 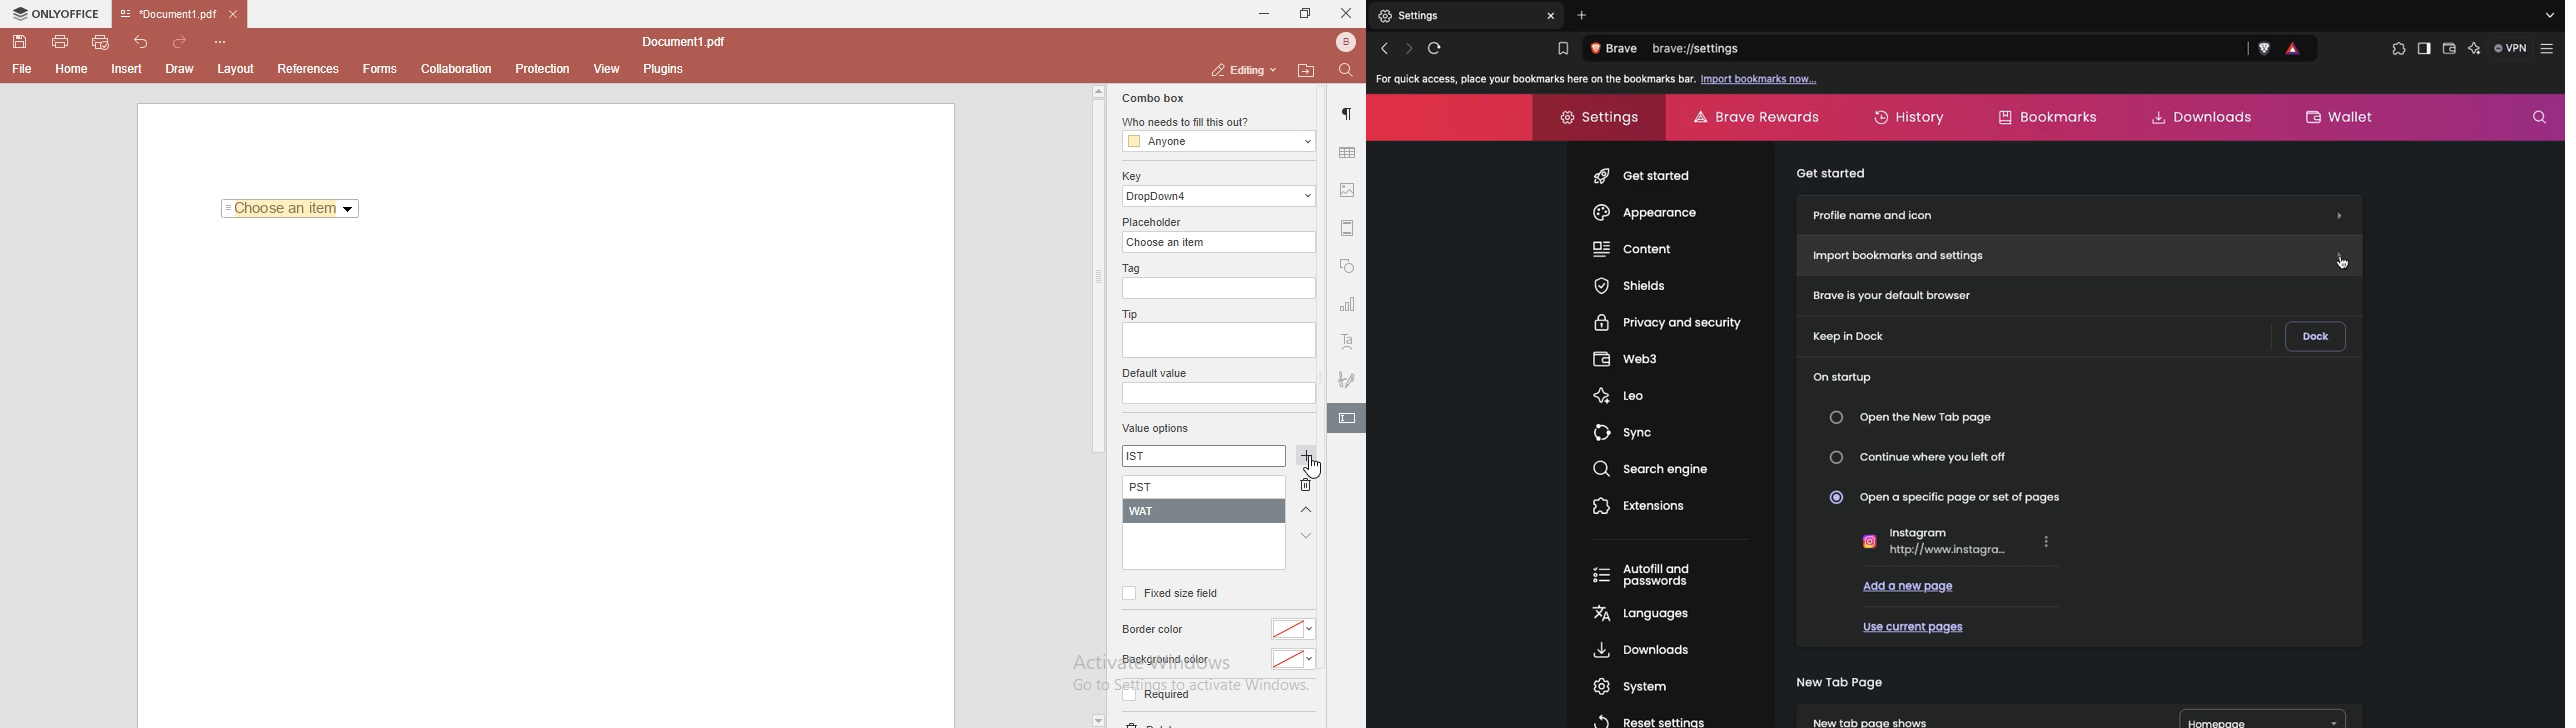 What do you see at coordinates (1409, 47) in the screenshot?
I see `Click to go forward, hold to see history` at bounding box center [1409, 47].